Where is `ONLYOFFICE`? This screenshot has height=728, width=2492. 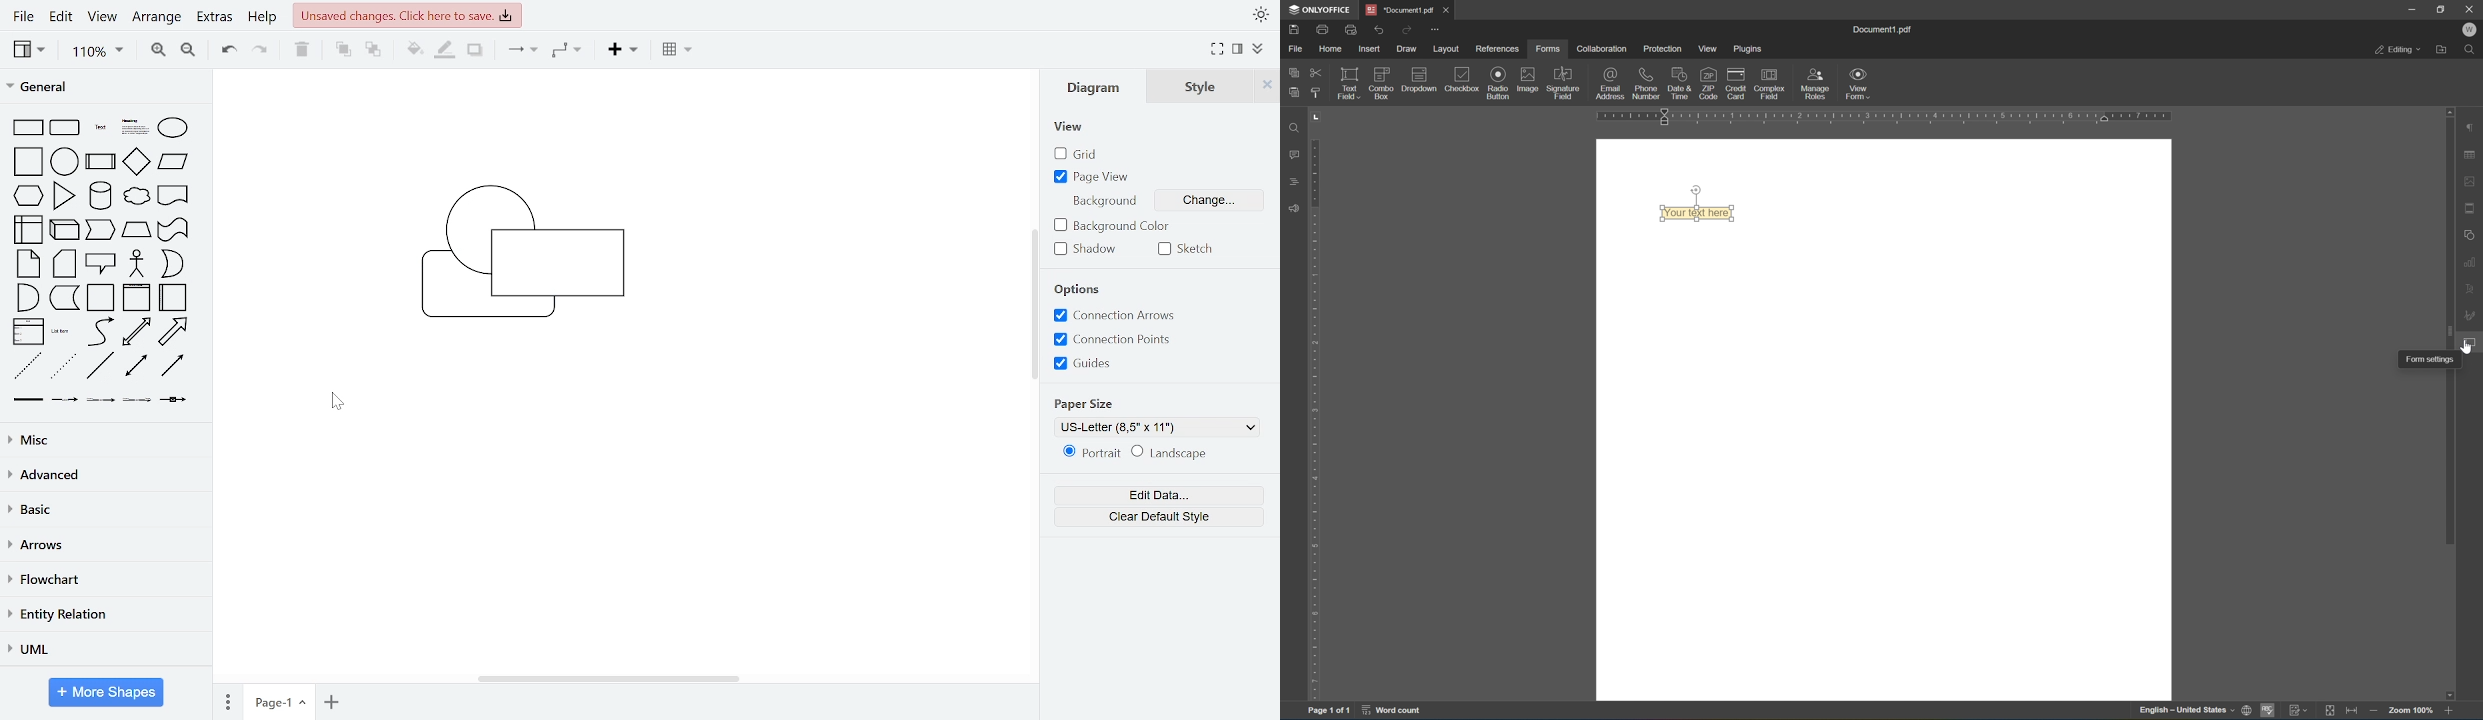
ONLYOFFICE is located at coordinates (1321, 9).